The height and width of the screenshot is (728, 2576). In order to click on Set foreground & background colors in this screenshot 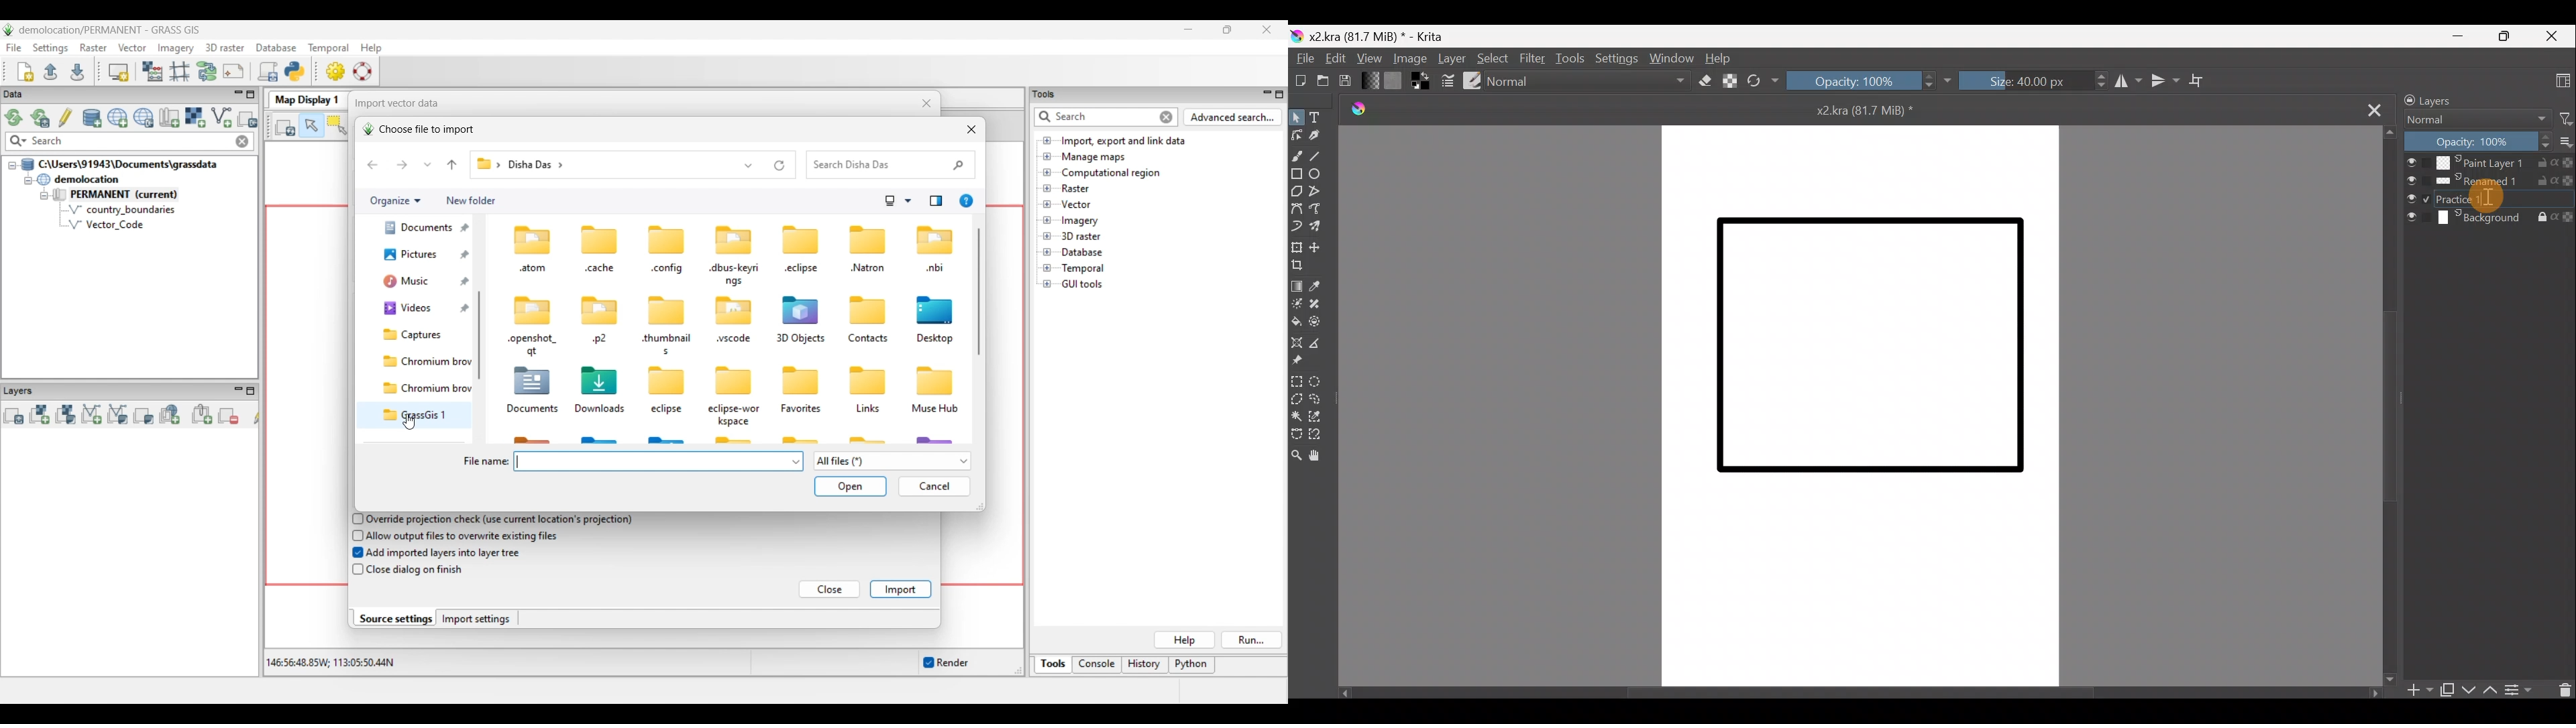, I will do `click(1417, 82)`.